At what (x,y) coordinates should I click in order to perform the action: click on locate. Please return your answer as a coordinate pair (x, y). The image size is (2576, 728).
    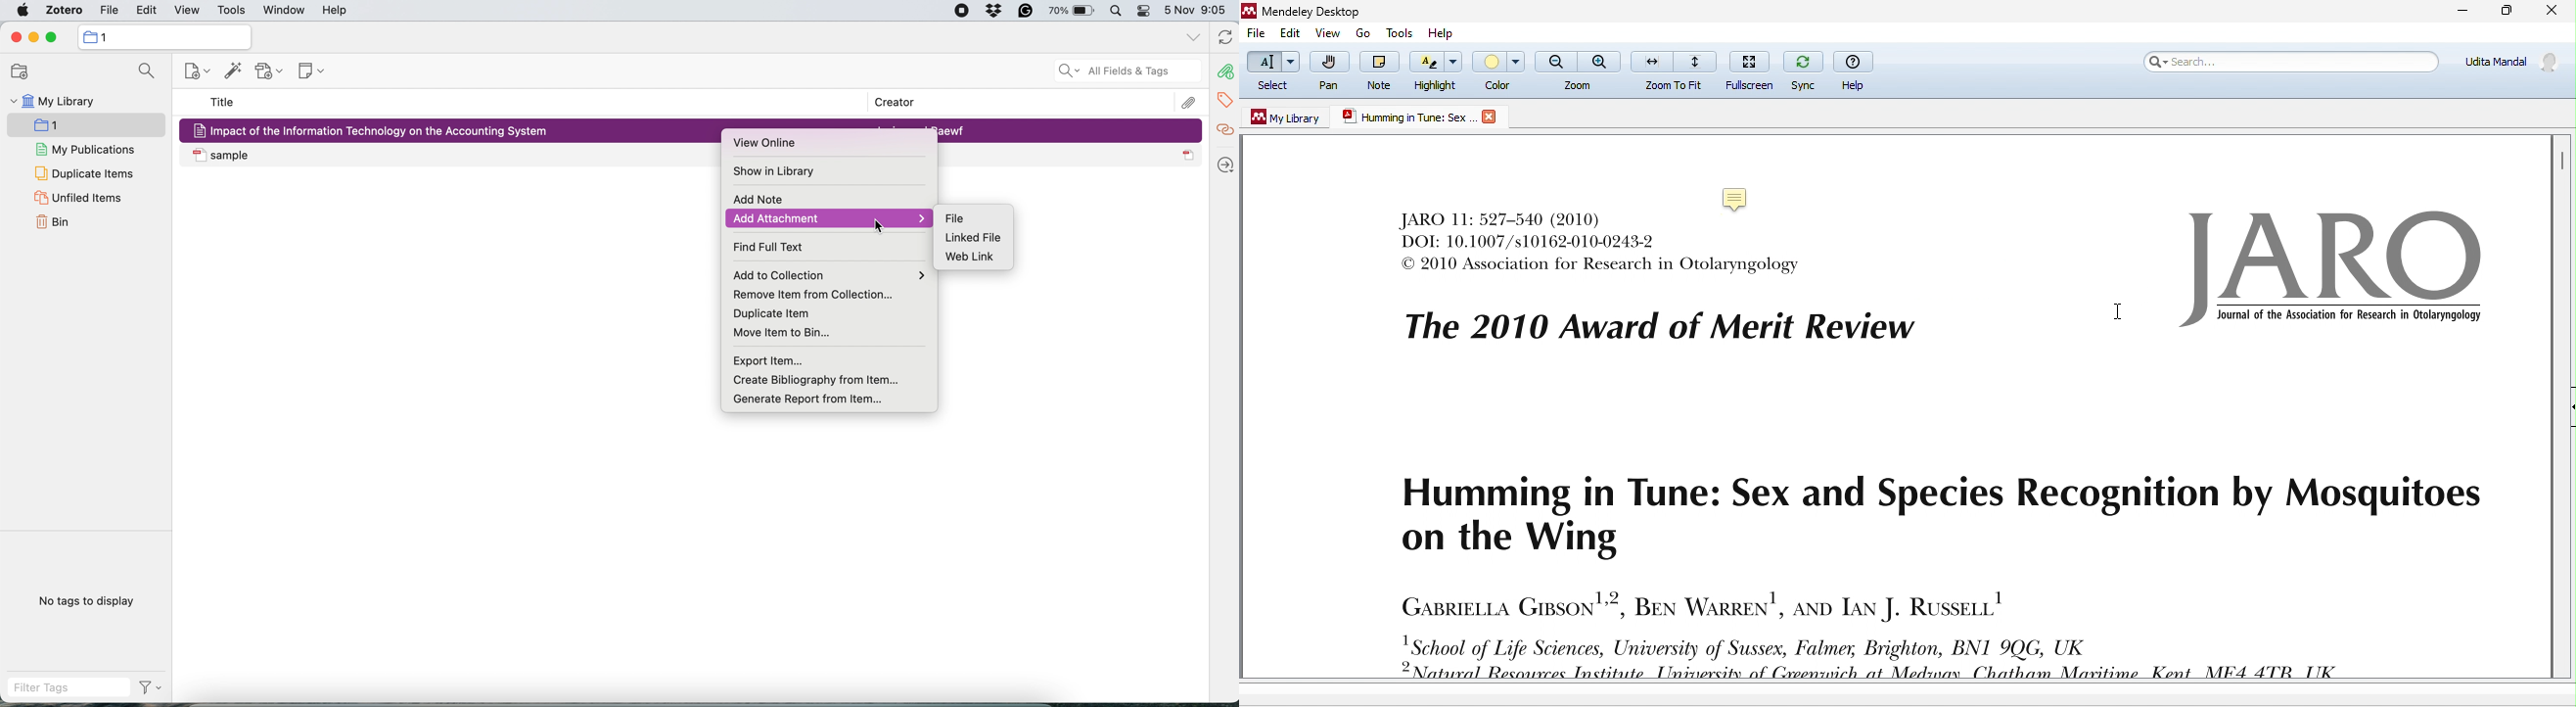
    Looking at the image, I should click on (1224, 161).